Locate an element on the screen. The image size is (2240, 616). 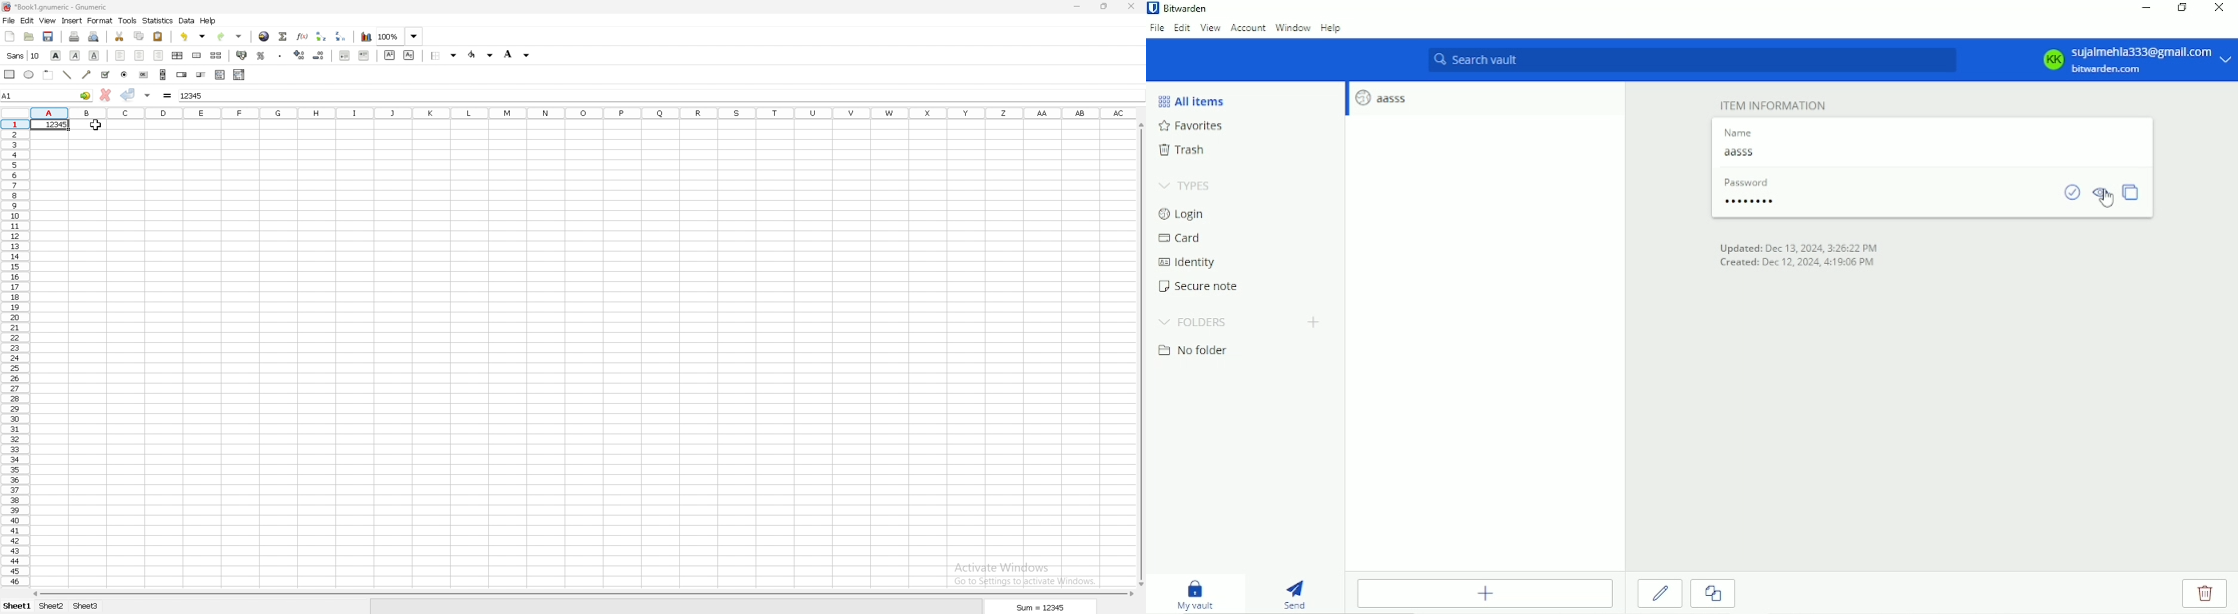
tools is located at coordinates (128, 20).